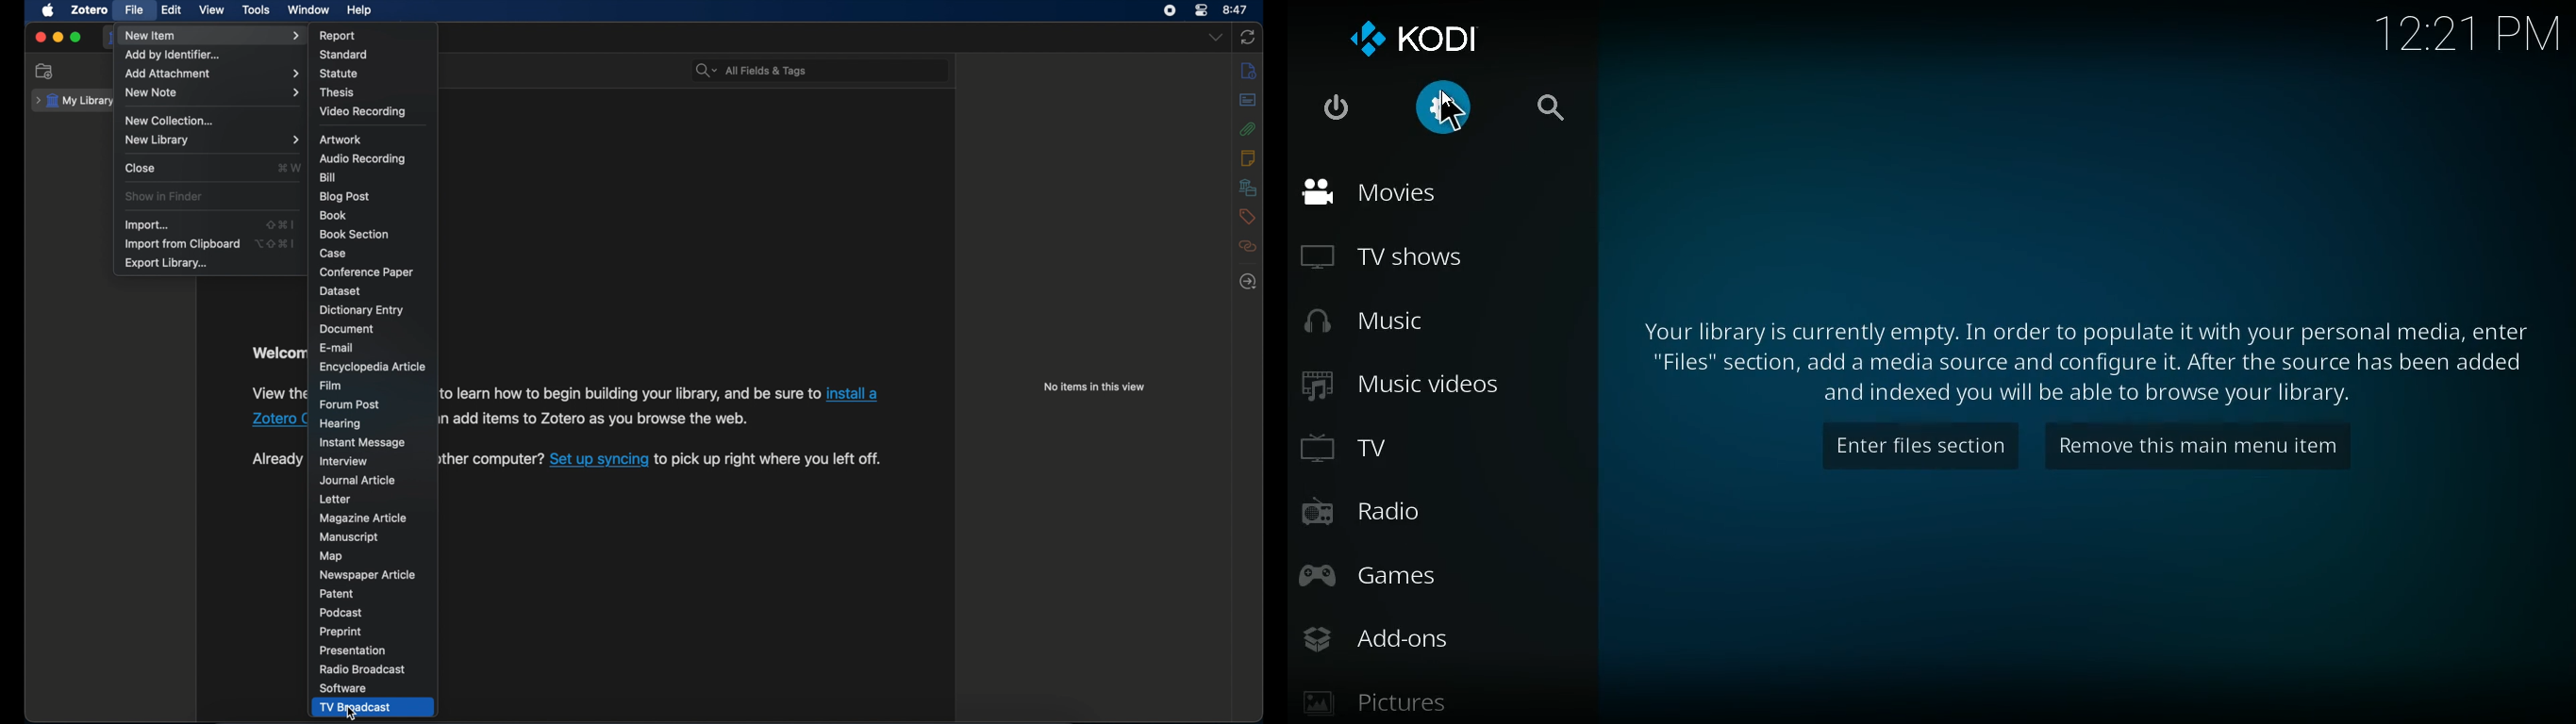 The height and width of the screenshot is (728, 2576). I want to click on text, so click(2083, 355).